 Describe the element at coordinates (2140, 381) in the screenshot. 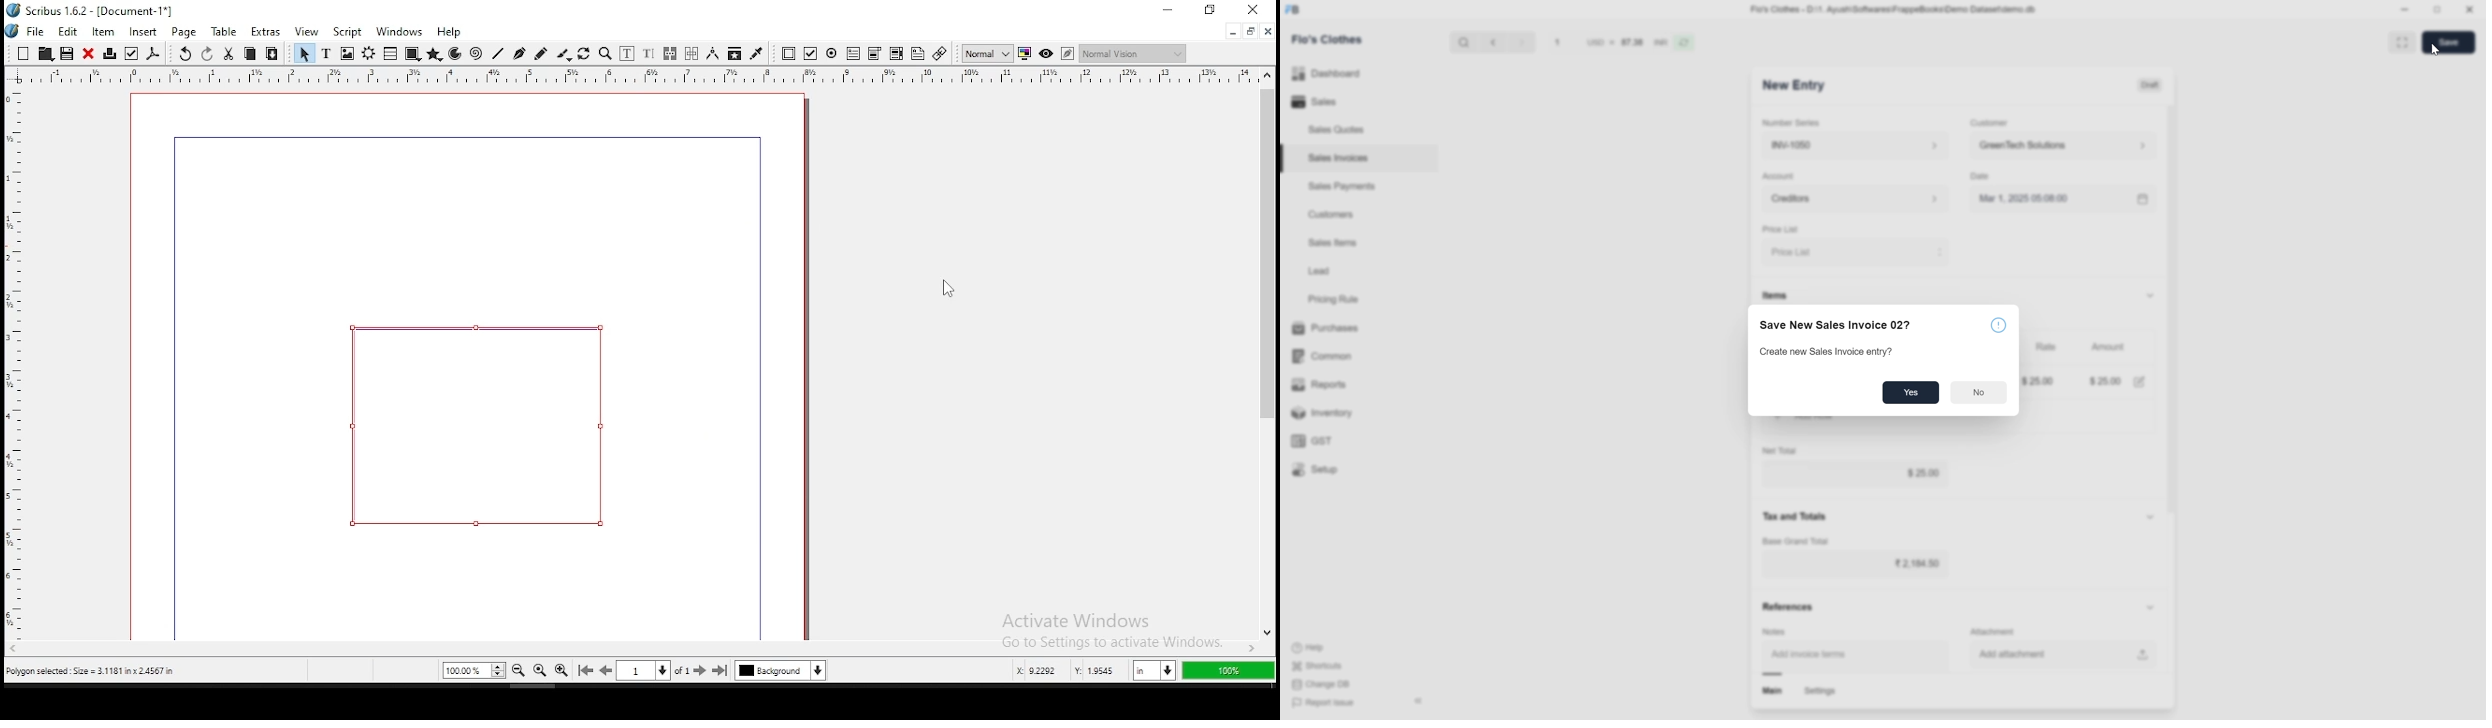

I see `edit amount ` at that location.